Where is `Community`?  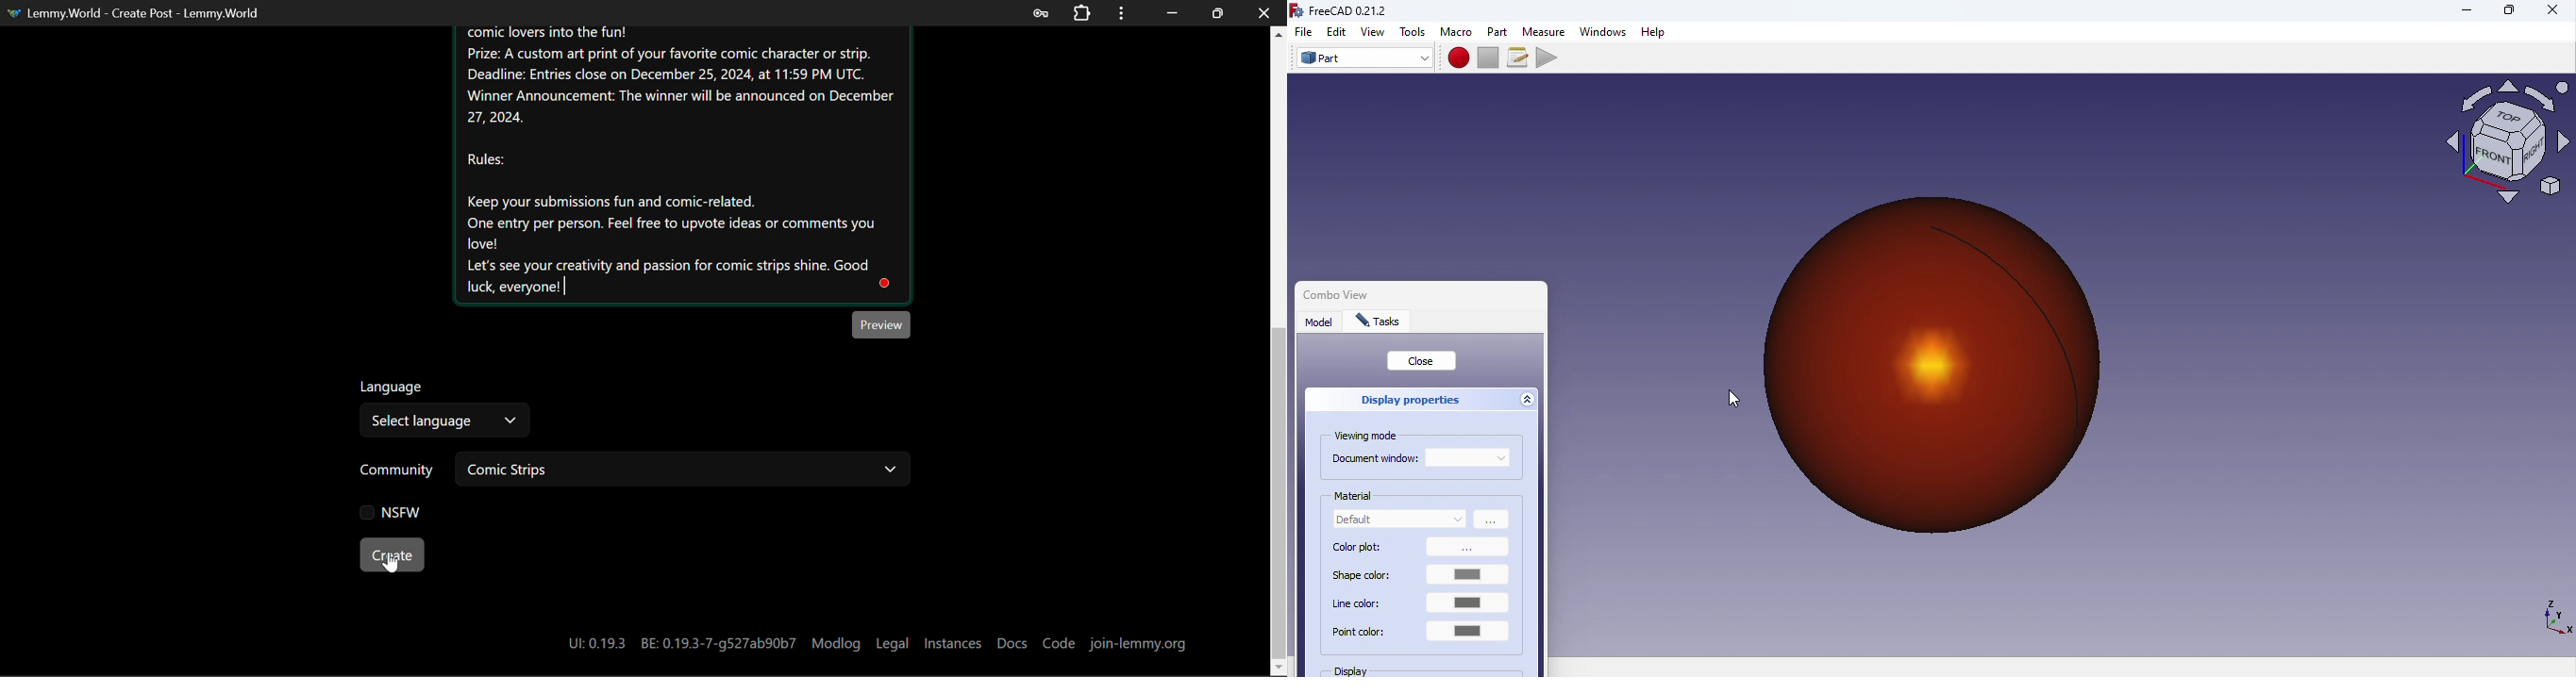 Community is located at coordinates (398, 471).